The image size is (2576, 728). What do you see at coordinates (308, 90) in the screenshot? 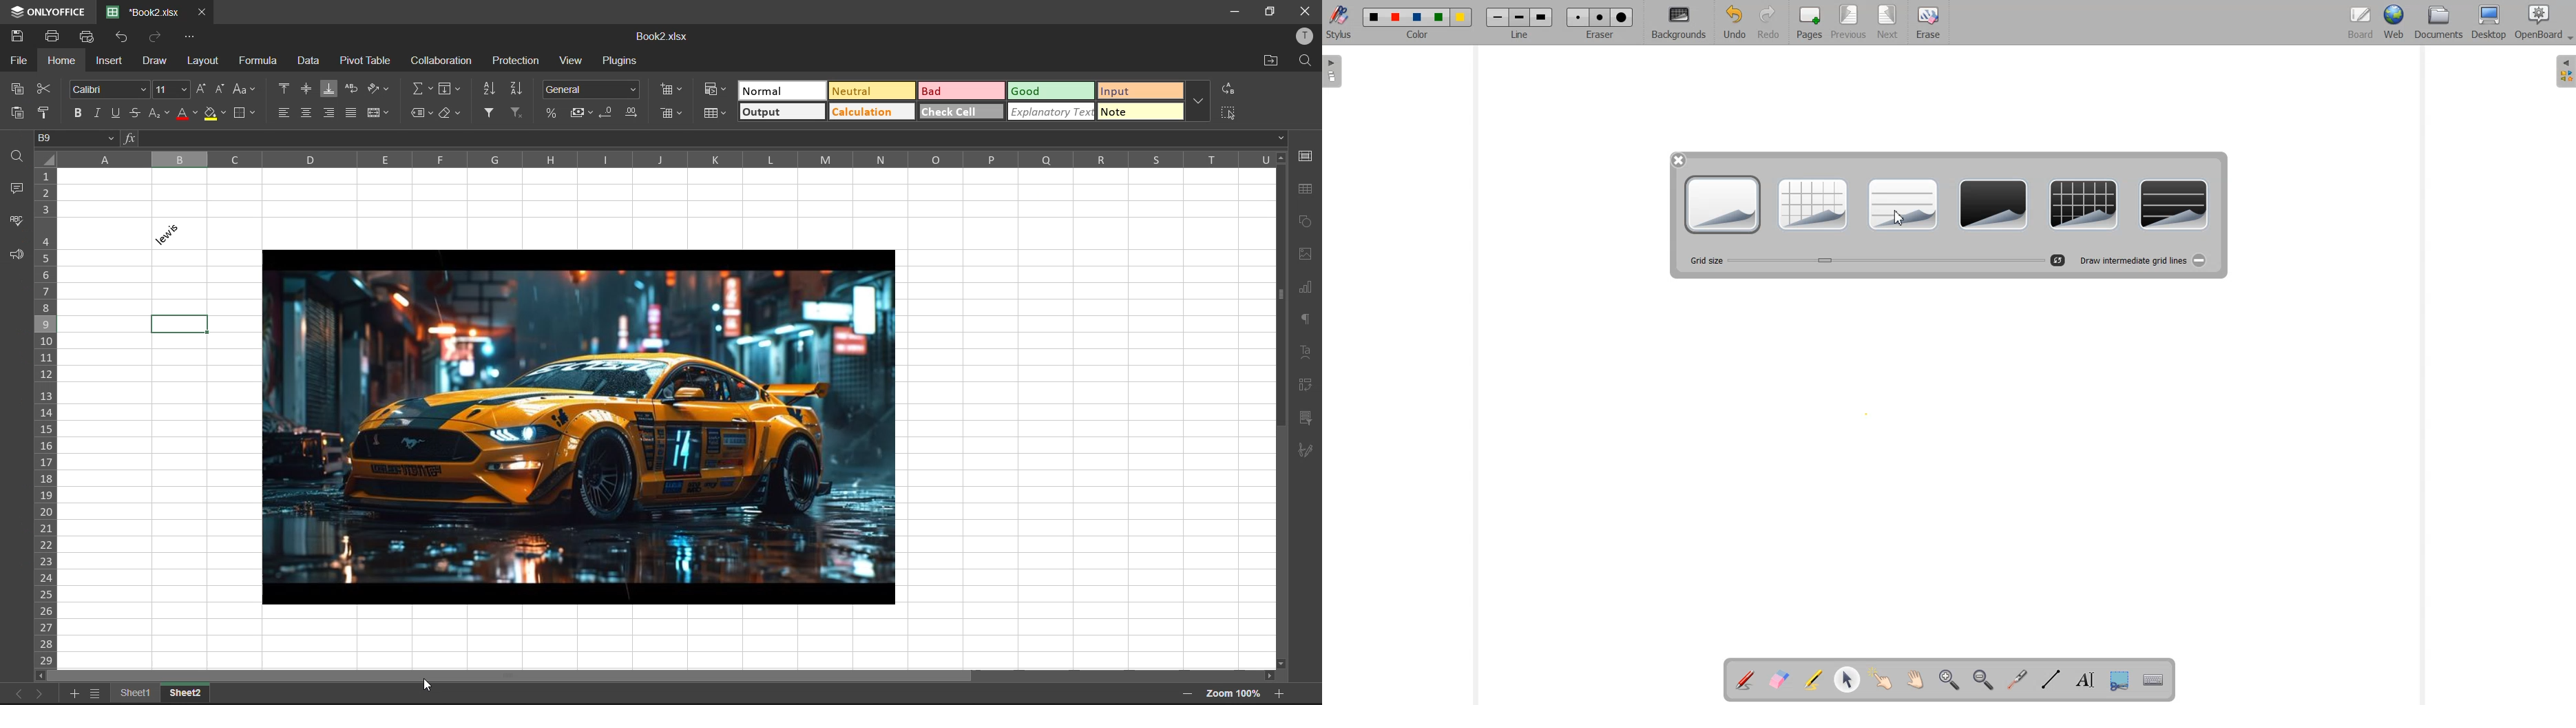
I see `align middle` at bounding box center [308, 90].